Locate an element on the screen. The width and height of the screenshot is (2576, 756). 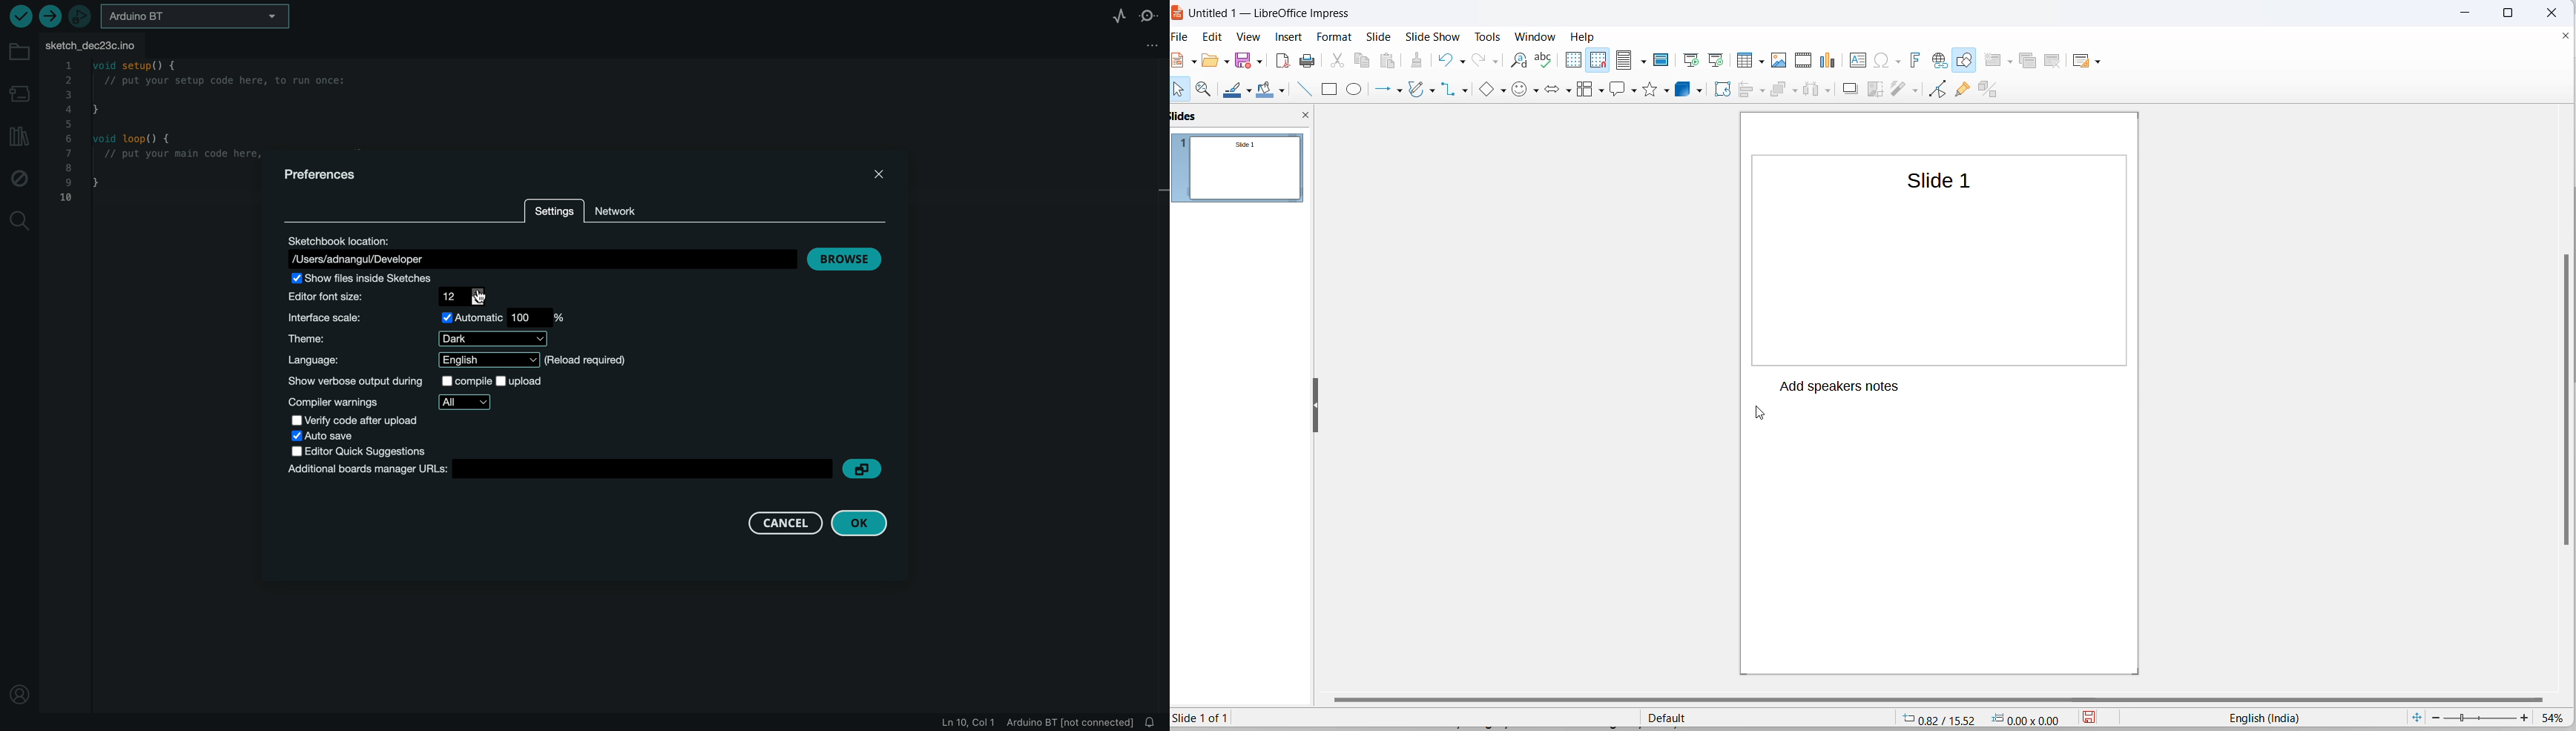
rectangle is located at coordinates (1332, 89).